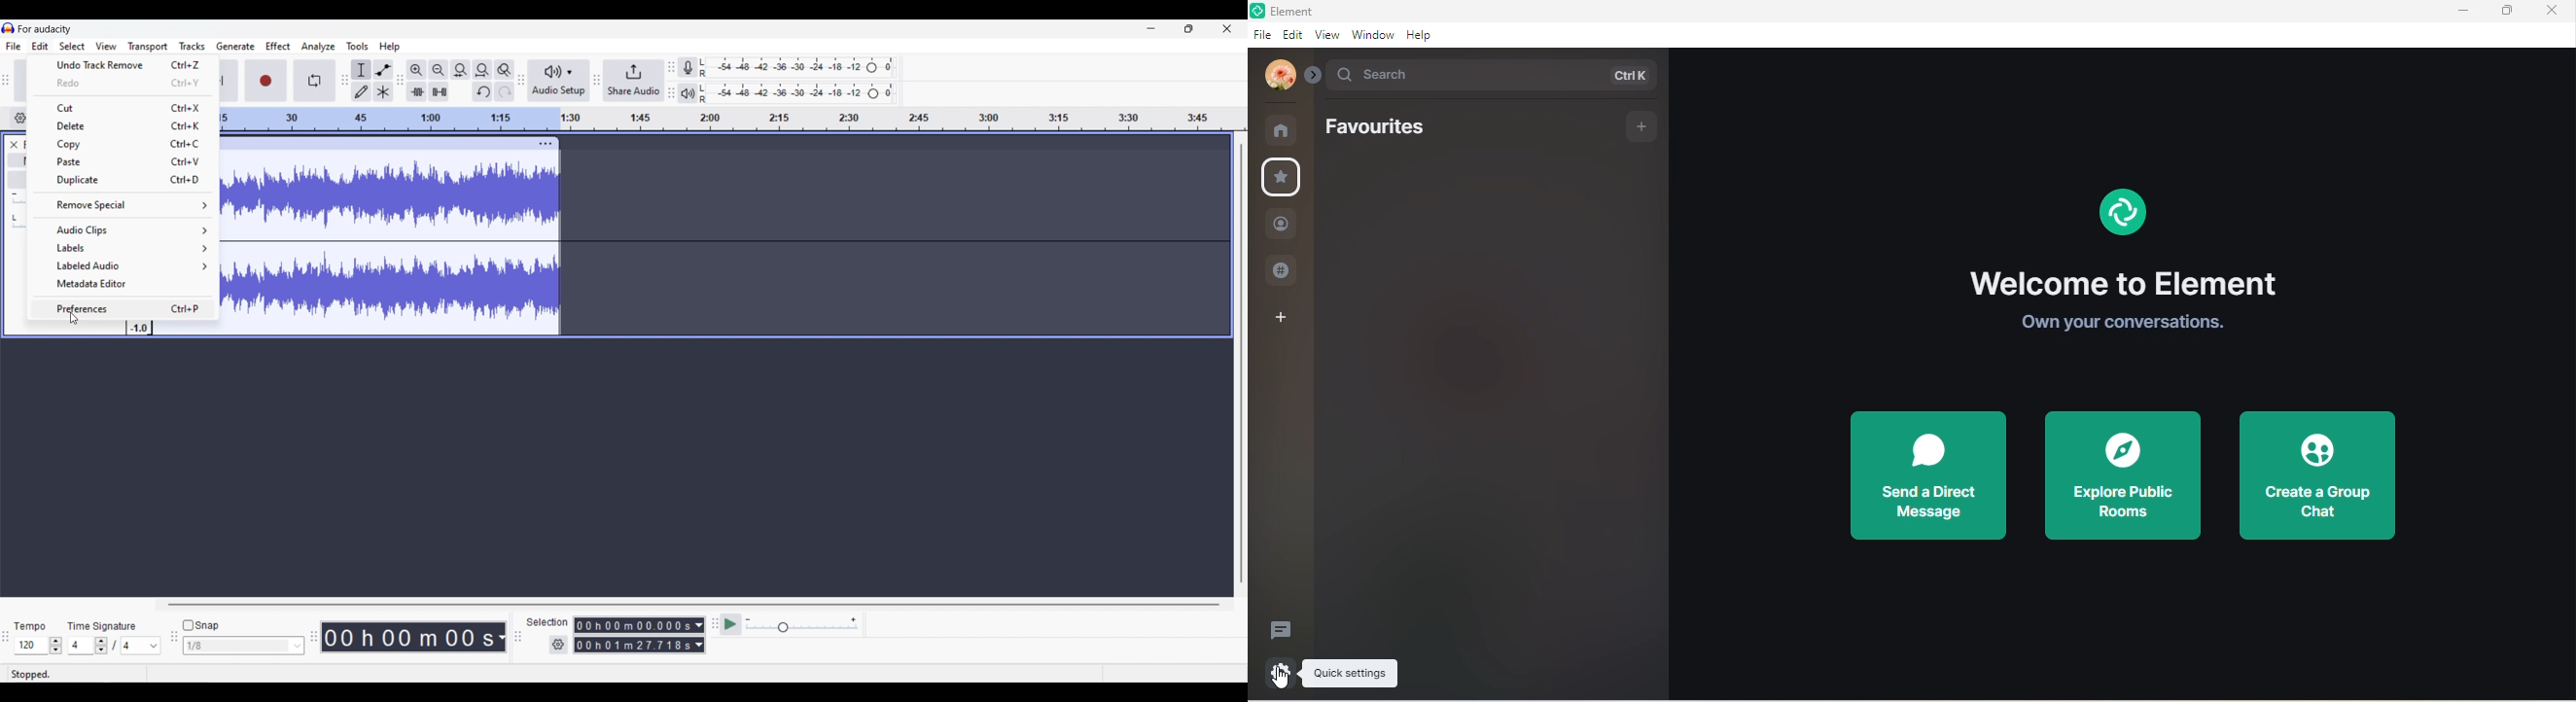 This screenshot has width=2576, height=728. Describe the element at coordinates (417, 92) in the screenshot. I see `Trim audio outside selection` at that location.